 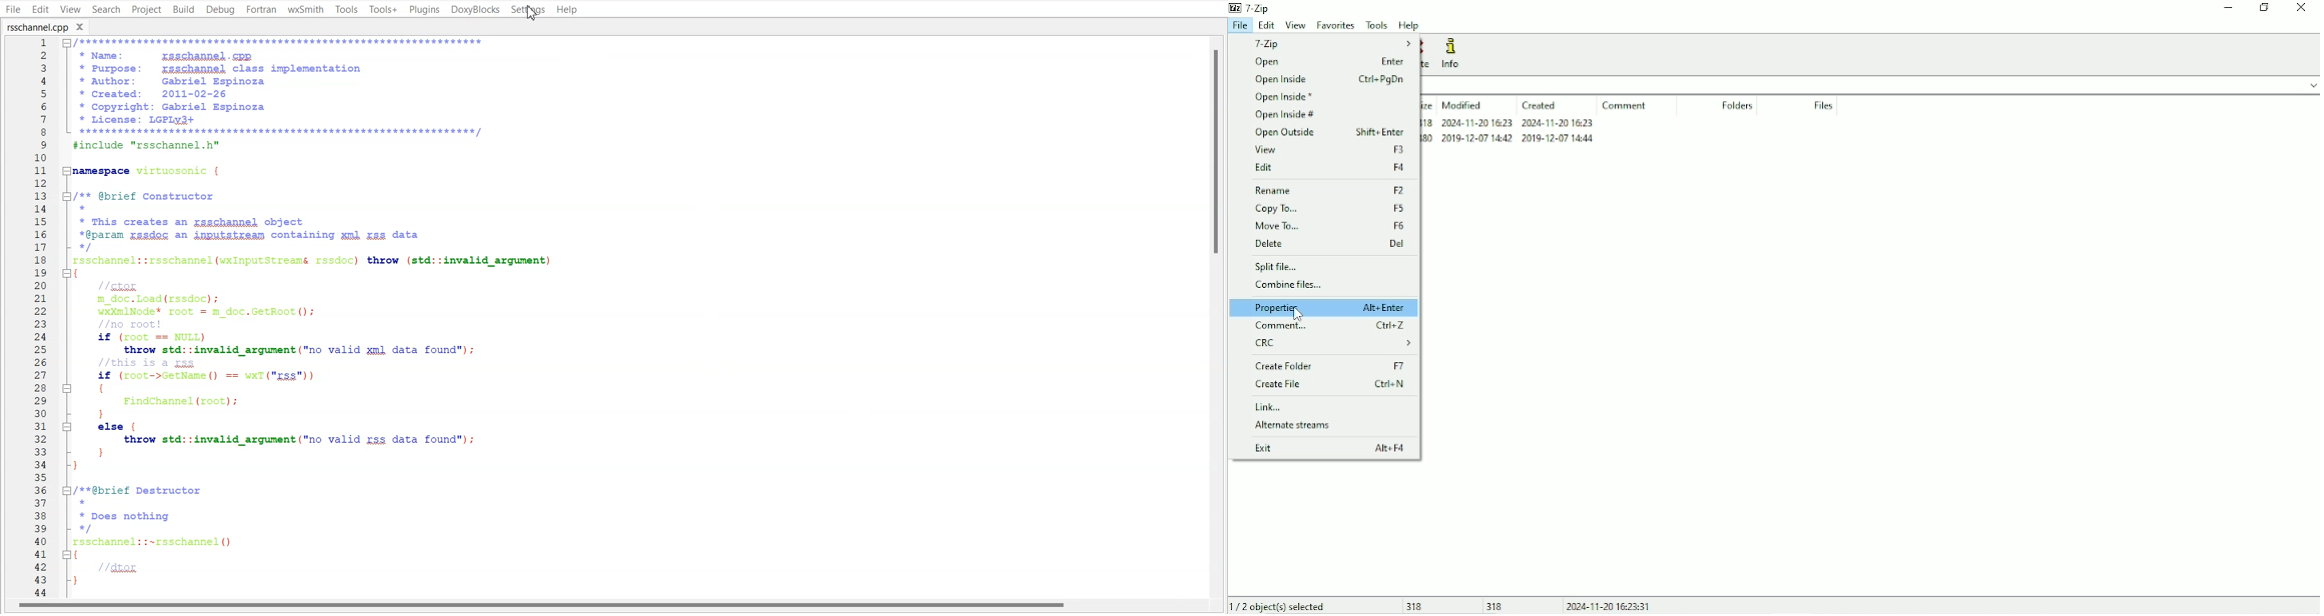 I want to click on 318, so click(x=1416, y=605).